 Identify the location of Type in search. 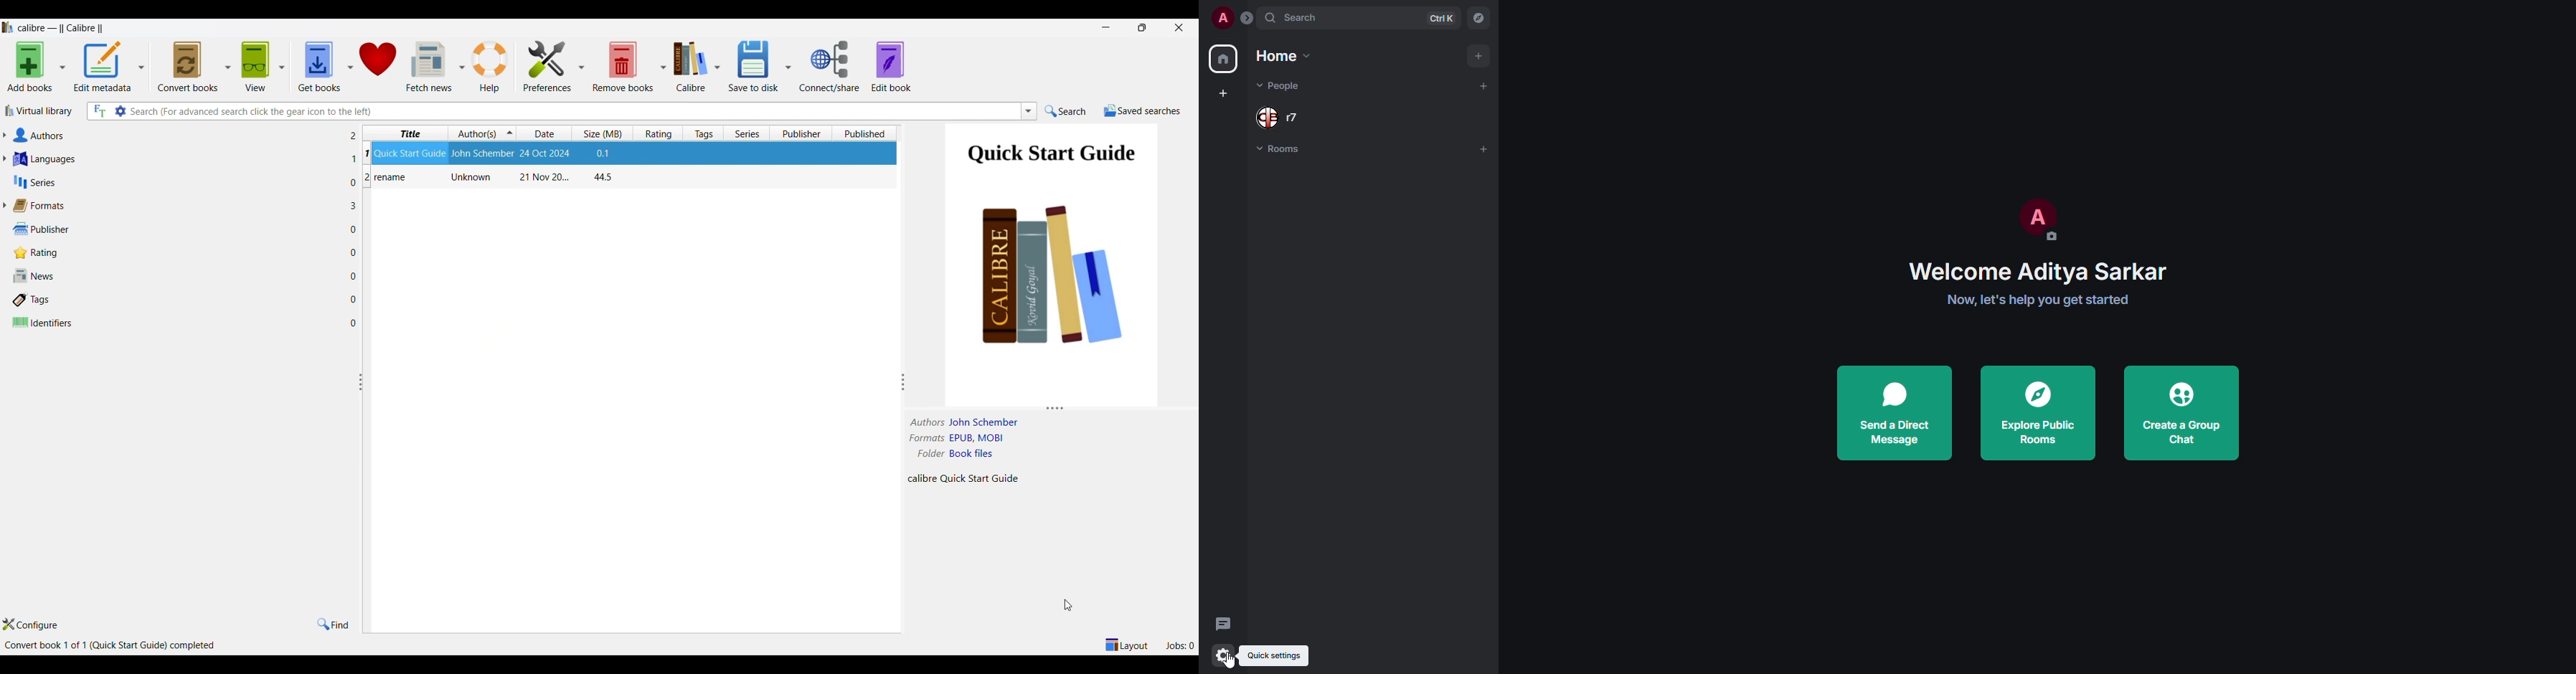
(573, 111).